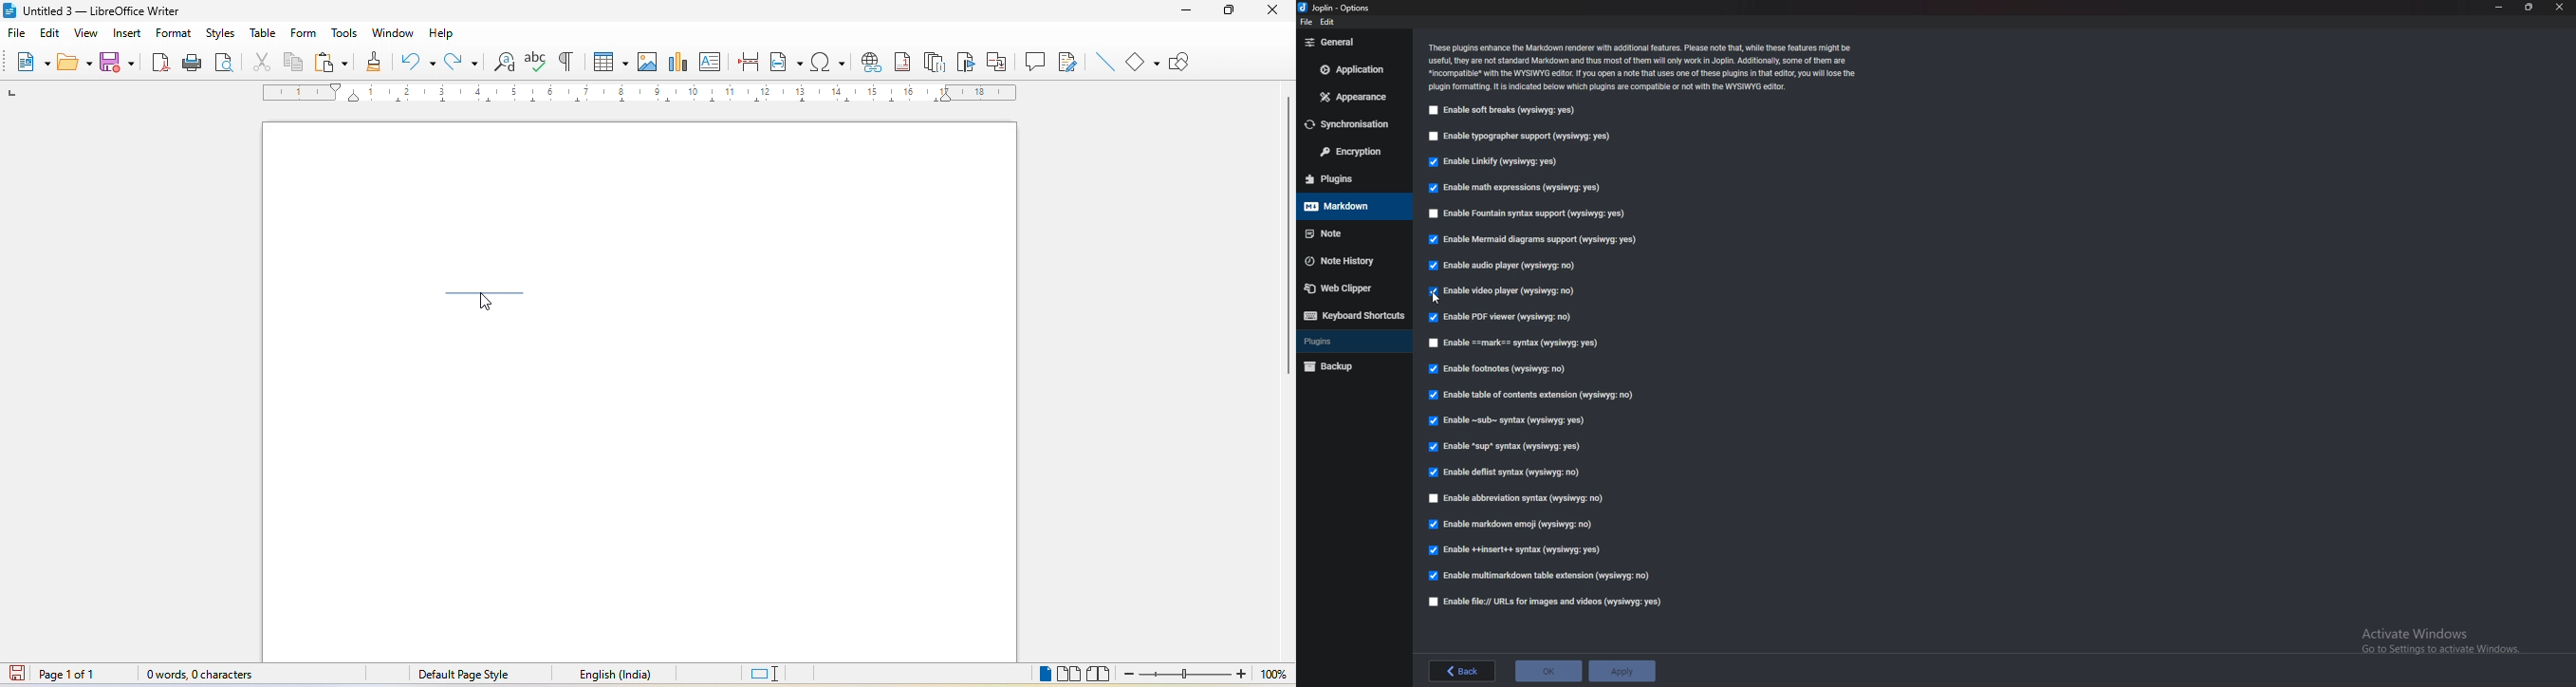  What do you see at coordinates (1527, 344) in the screenshot?
I see `enable Mark Syntax (wysiqyg:yes)` at bounding box center [1527, 344].